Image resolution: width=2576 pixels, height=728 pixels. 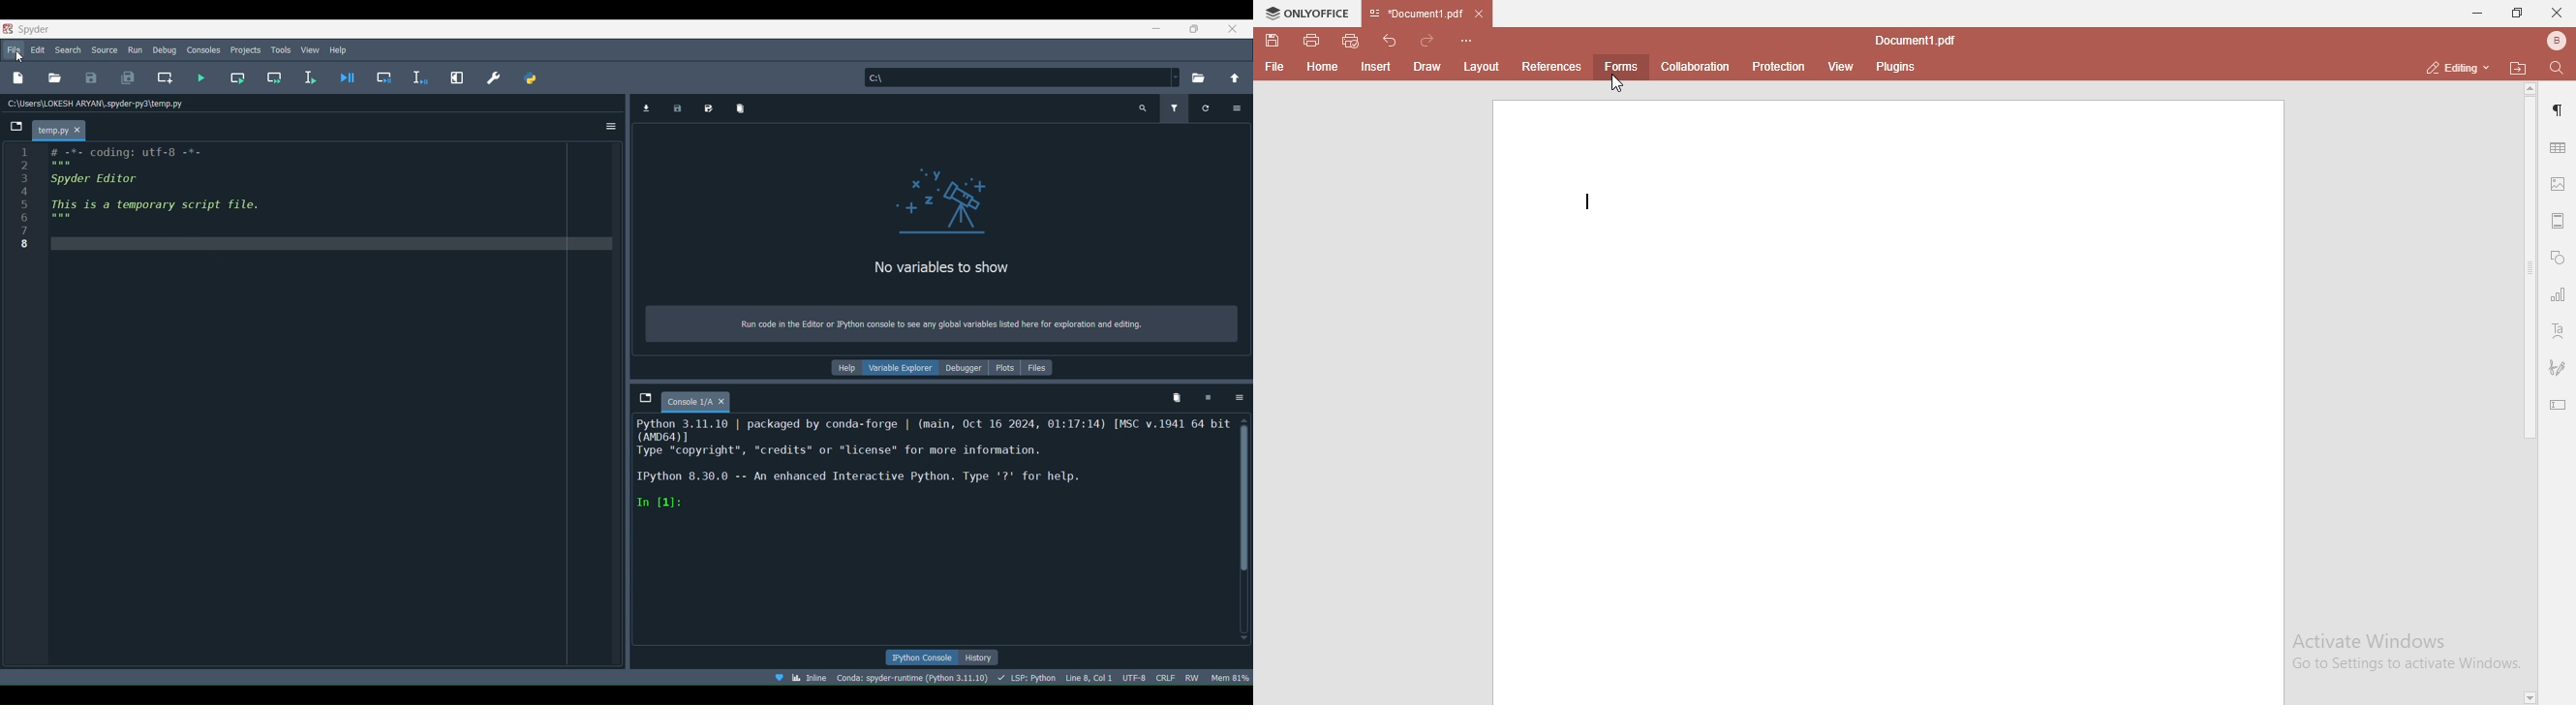 What do you see at coordinates (54, 78) in the screenshot?
I see `Open file (Ctrl + O)` at bounding box center [54, 78].